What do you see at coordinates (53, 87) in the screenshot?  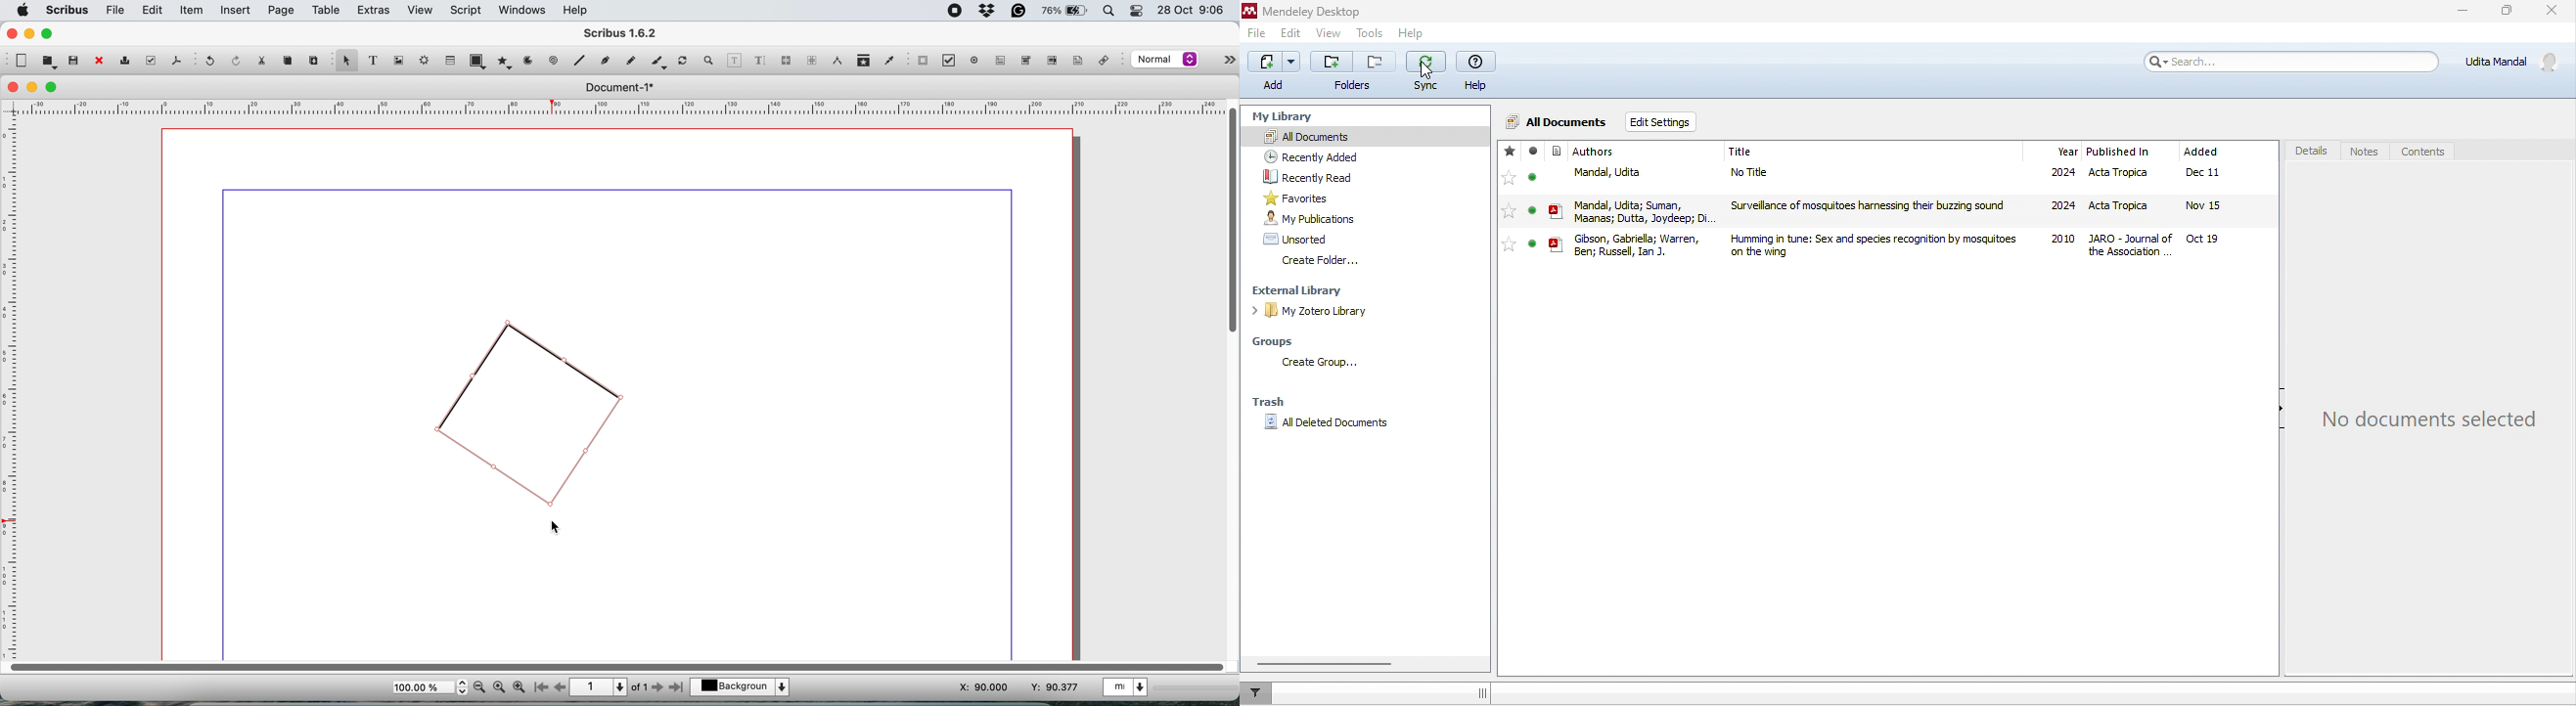 I see `maximise` at bounding box center [53, 87].